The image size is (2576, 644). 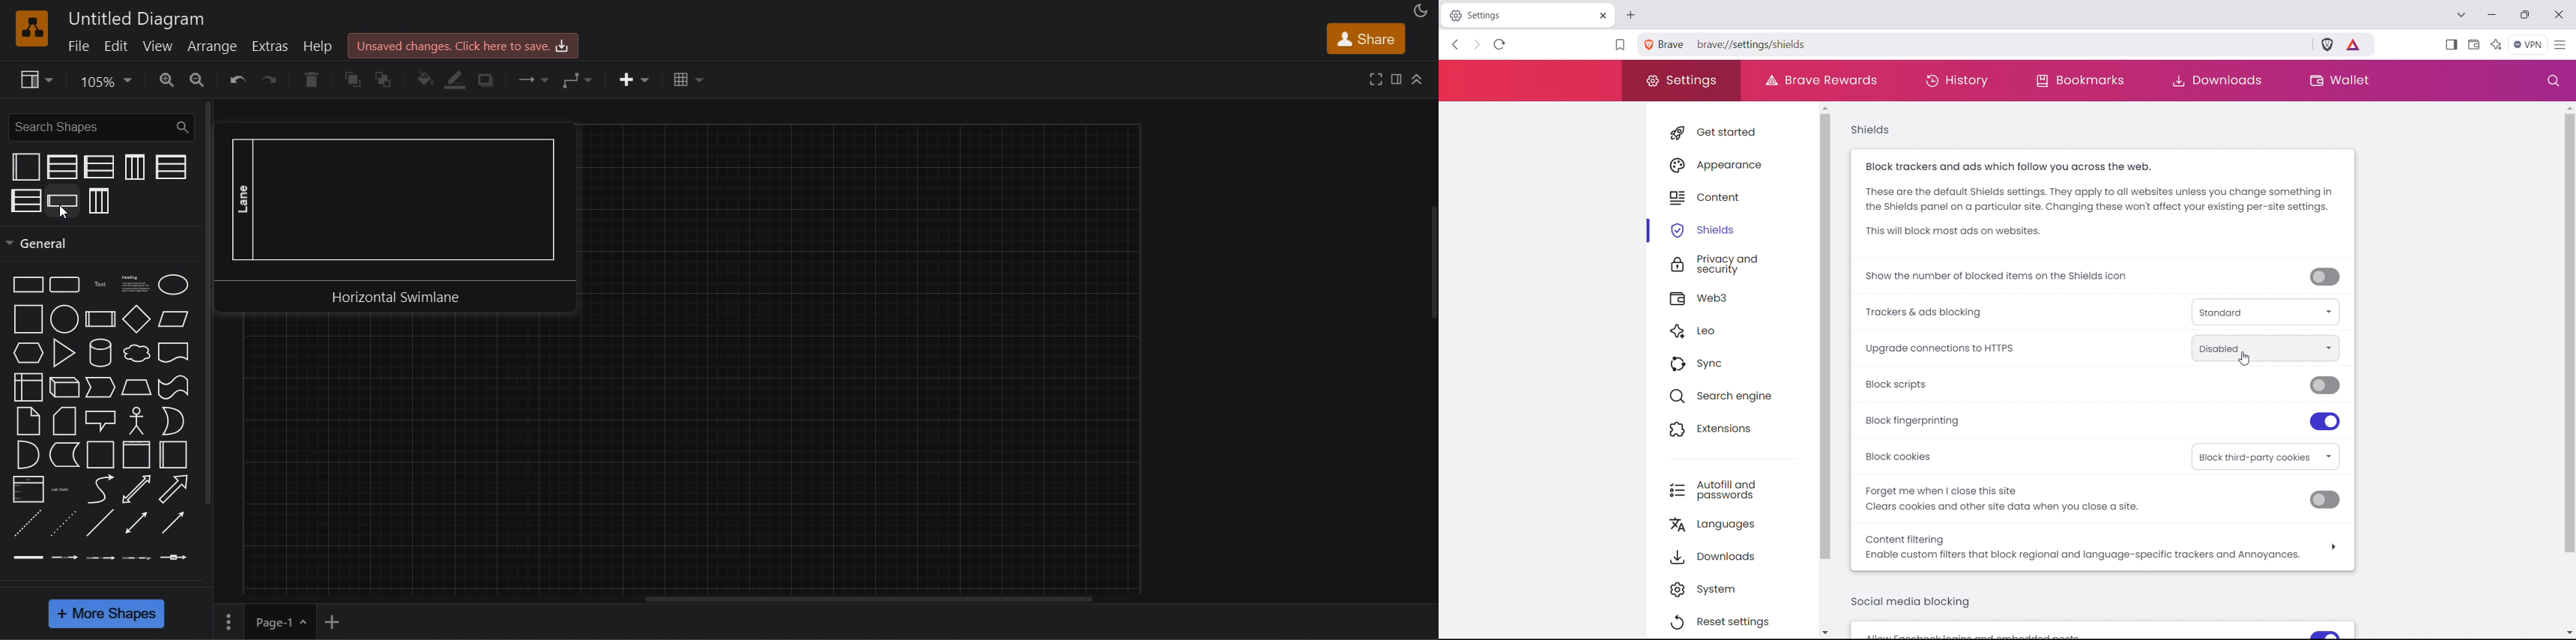 What do you see at coordinates (167, 79) in the screenshot?
I see `zoom in` at bounding box center [167, 79].